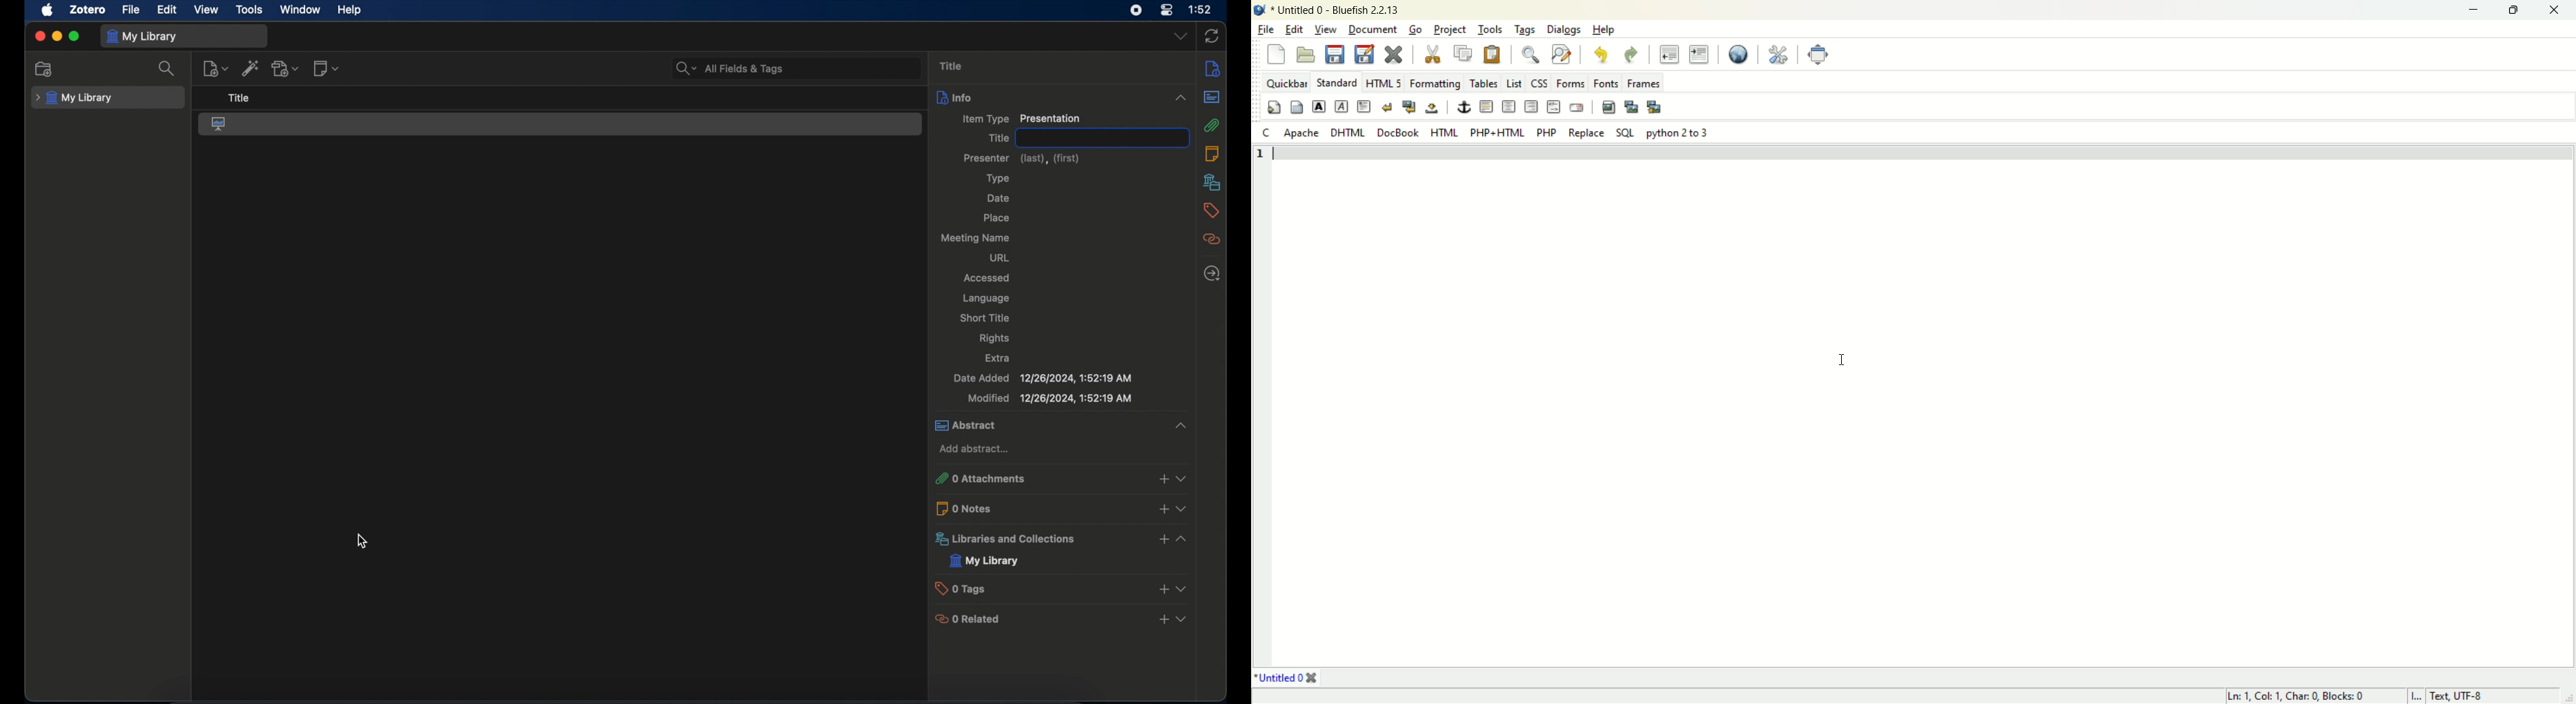 The image size is (2576, 728). What do you see at coordinates (989, 277) in the screenshot?
I see `accessed` at bounding box center [989, 277].